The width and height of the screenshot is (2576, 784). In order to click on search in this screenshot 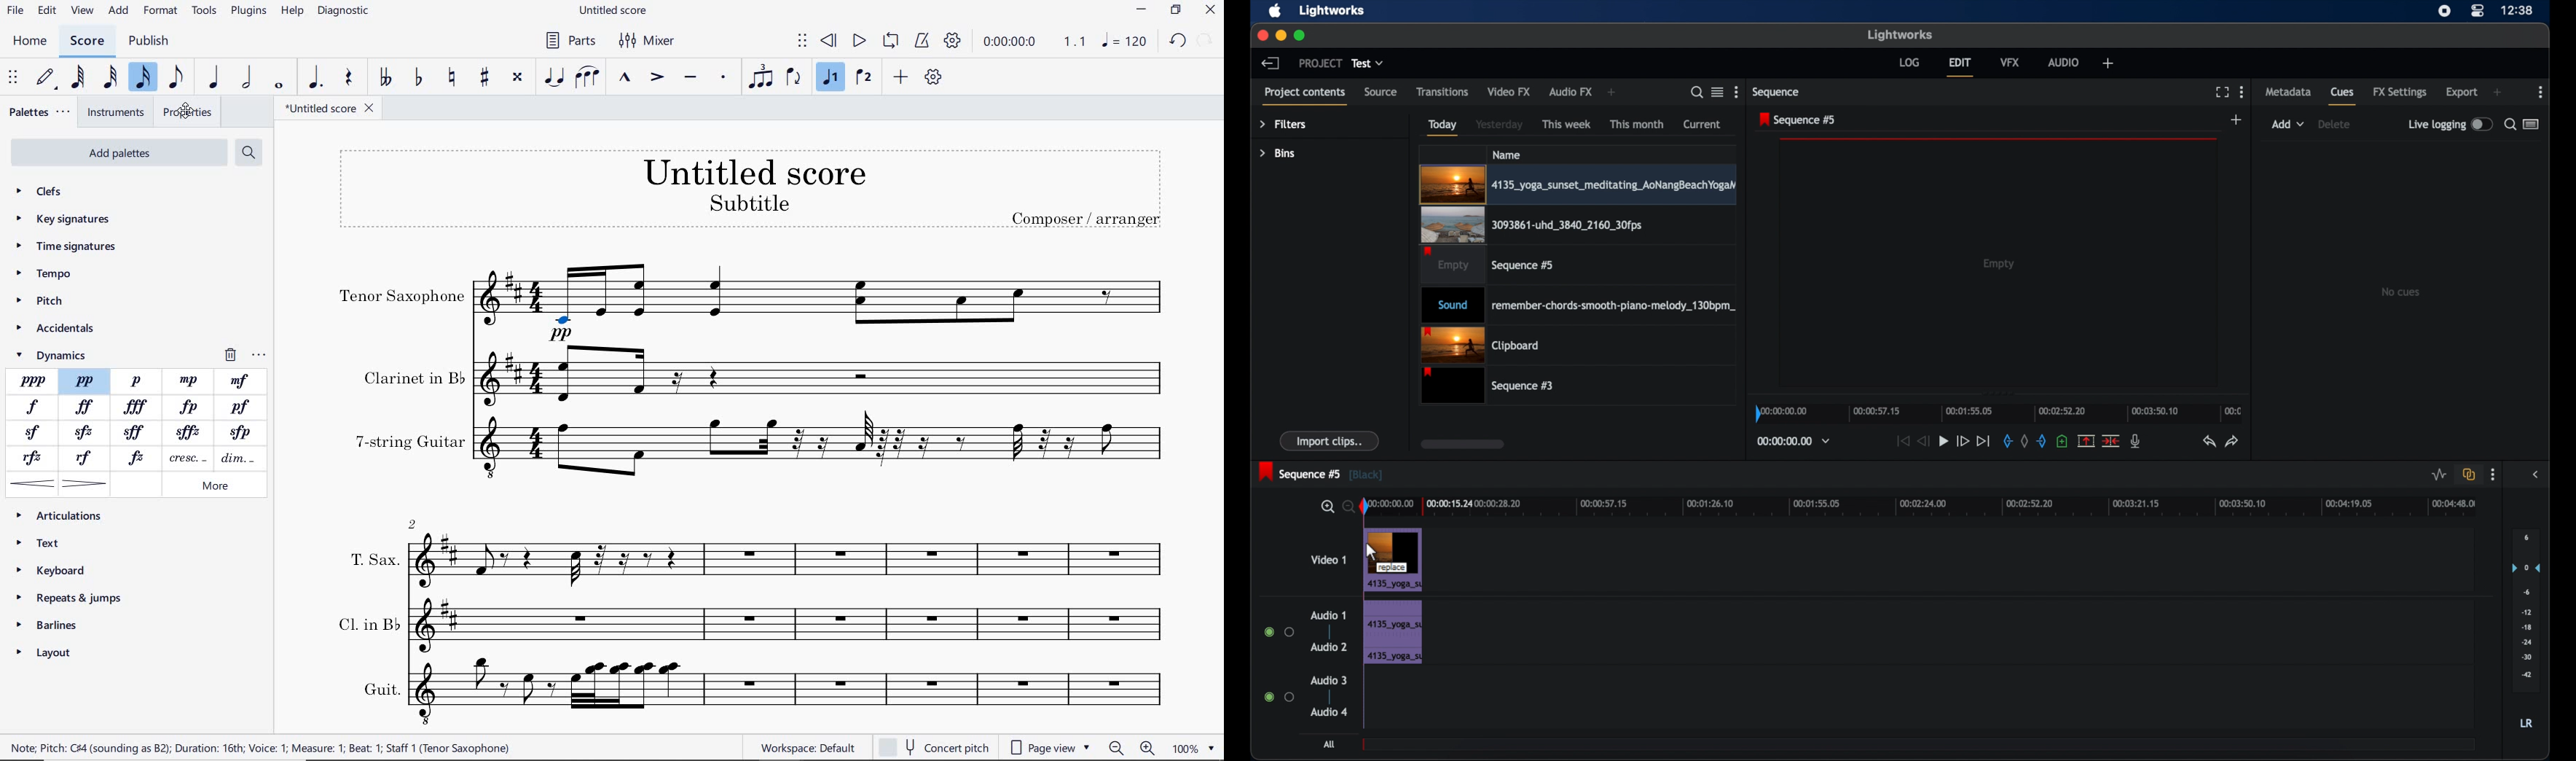, I will do `click(1696, 92)`.